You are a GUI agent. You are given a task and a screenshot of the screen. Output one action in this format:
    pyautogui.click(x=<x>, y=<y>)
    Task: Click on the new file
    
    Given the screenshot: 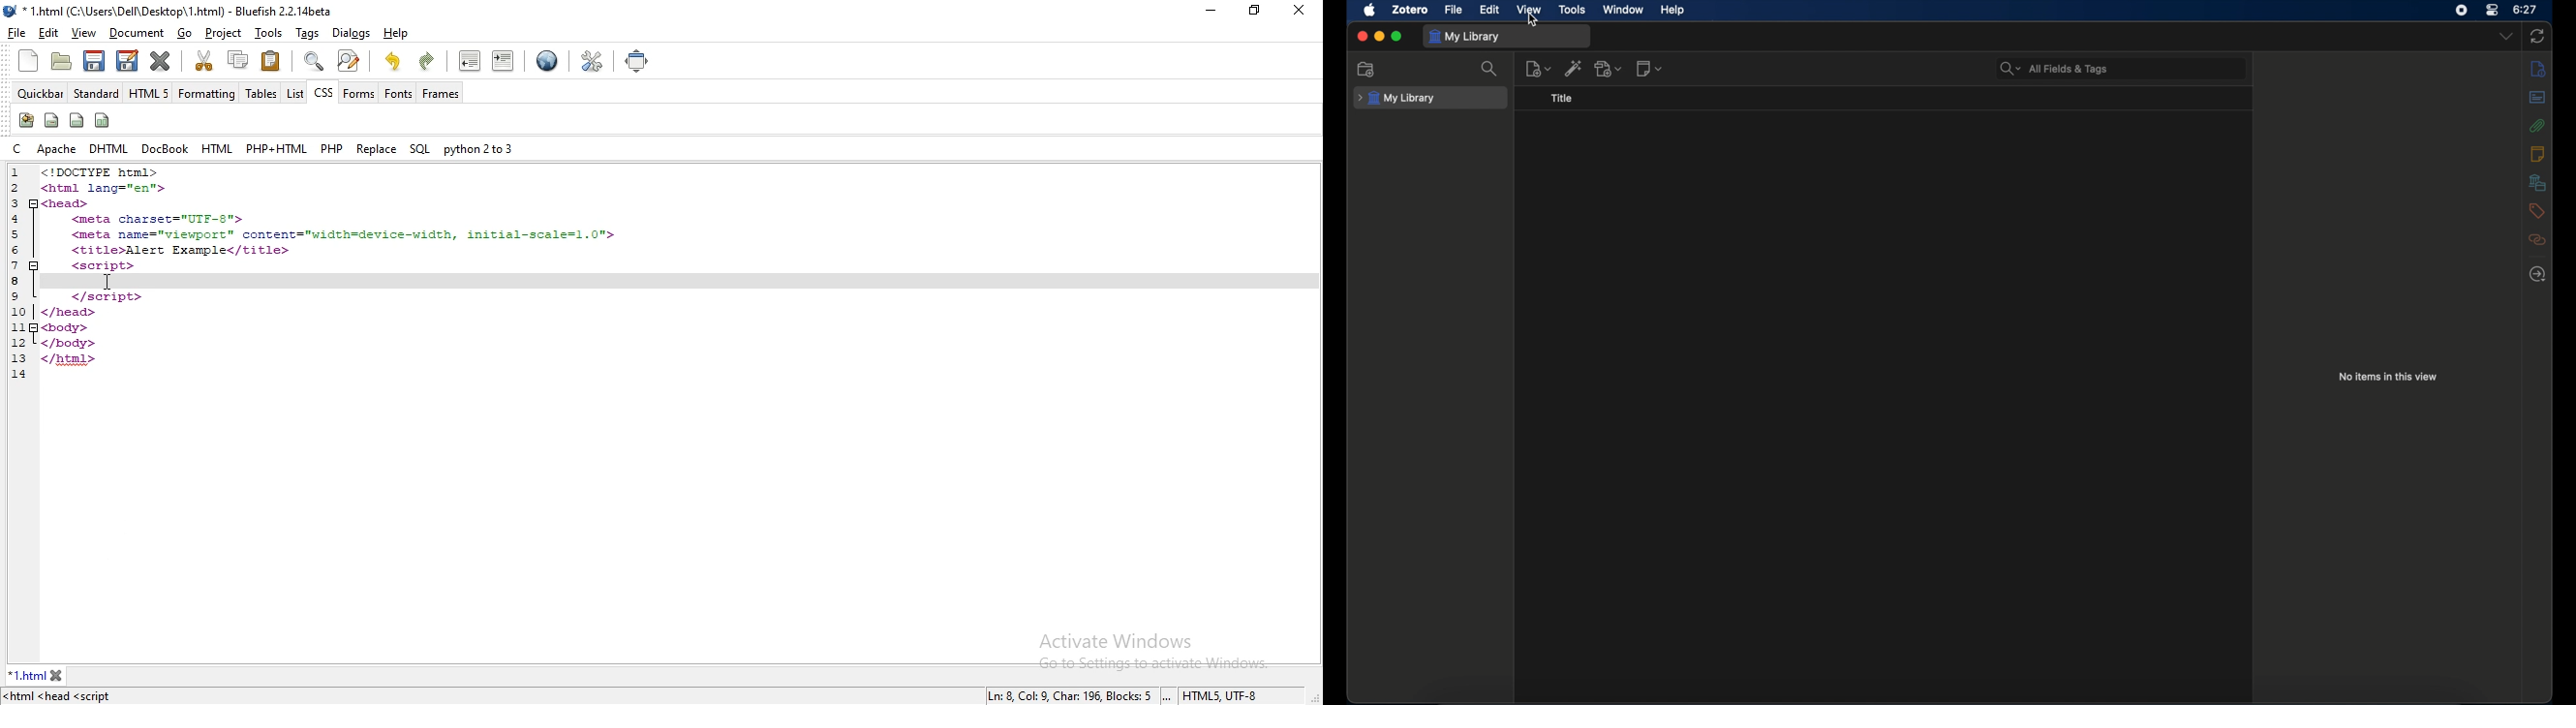 What is the action you would take?
    pyautogui.click(x=28, y=60)
    